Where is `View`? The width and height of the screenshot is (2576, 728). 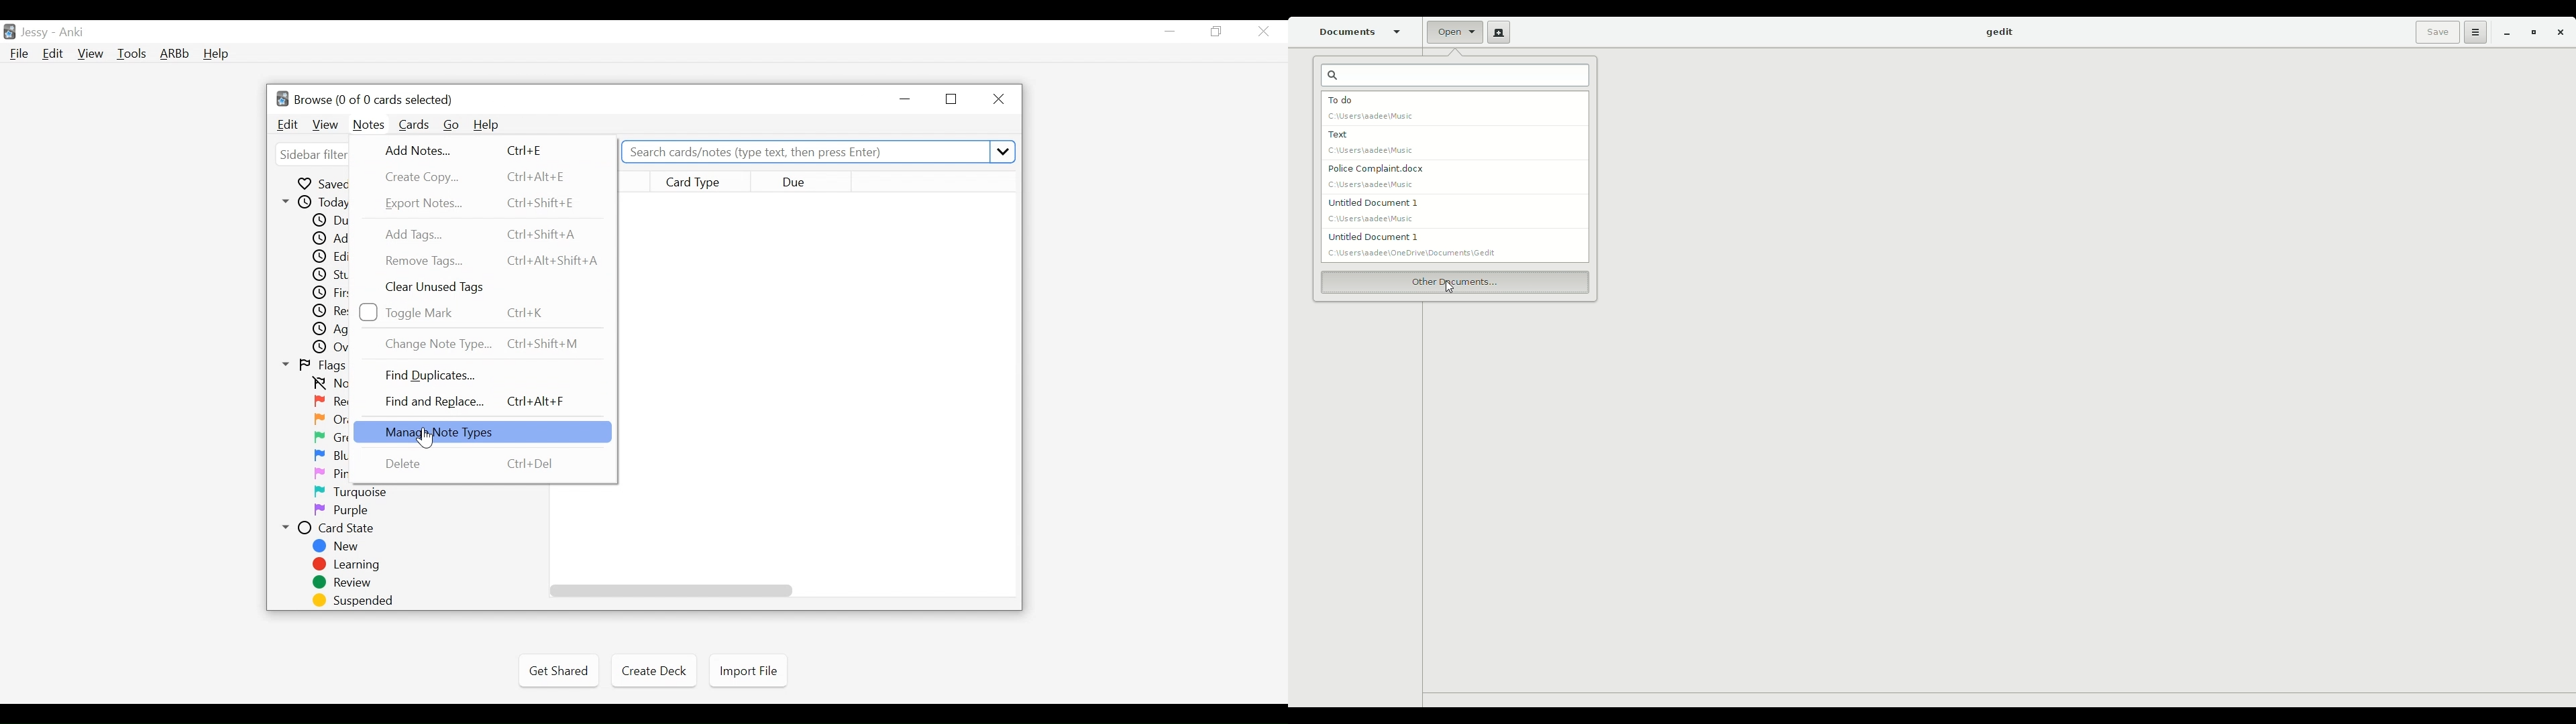
View is located at coordinates (91, 54).